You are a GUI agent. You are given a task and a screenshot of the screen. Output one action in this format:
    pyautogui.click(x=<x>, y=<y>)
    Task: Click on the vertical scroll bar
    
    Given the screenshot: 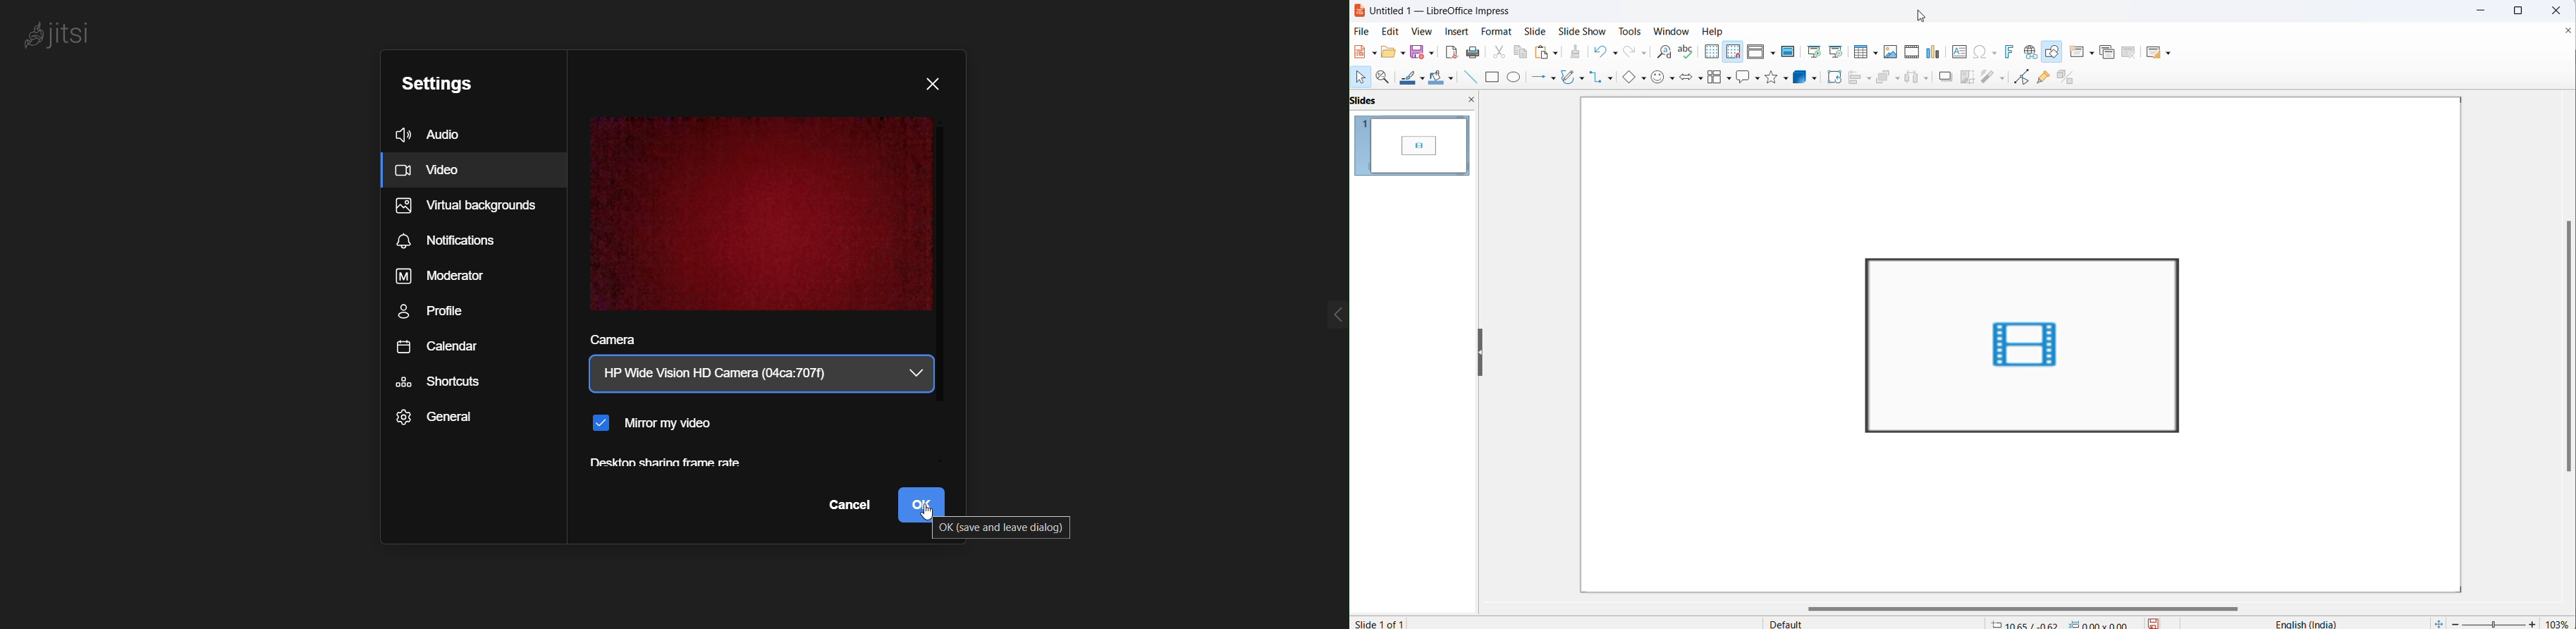 What is the action you would take?
    pyautogui.click(x=2568, y=349)
    